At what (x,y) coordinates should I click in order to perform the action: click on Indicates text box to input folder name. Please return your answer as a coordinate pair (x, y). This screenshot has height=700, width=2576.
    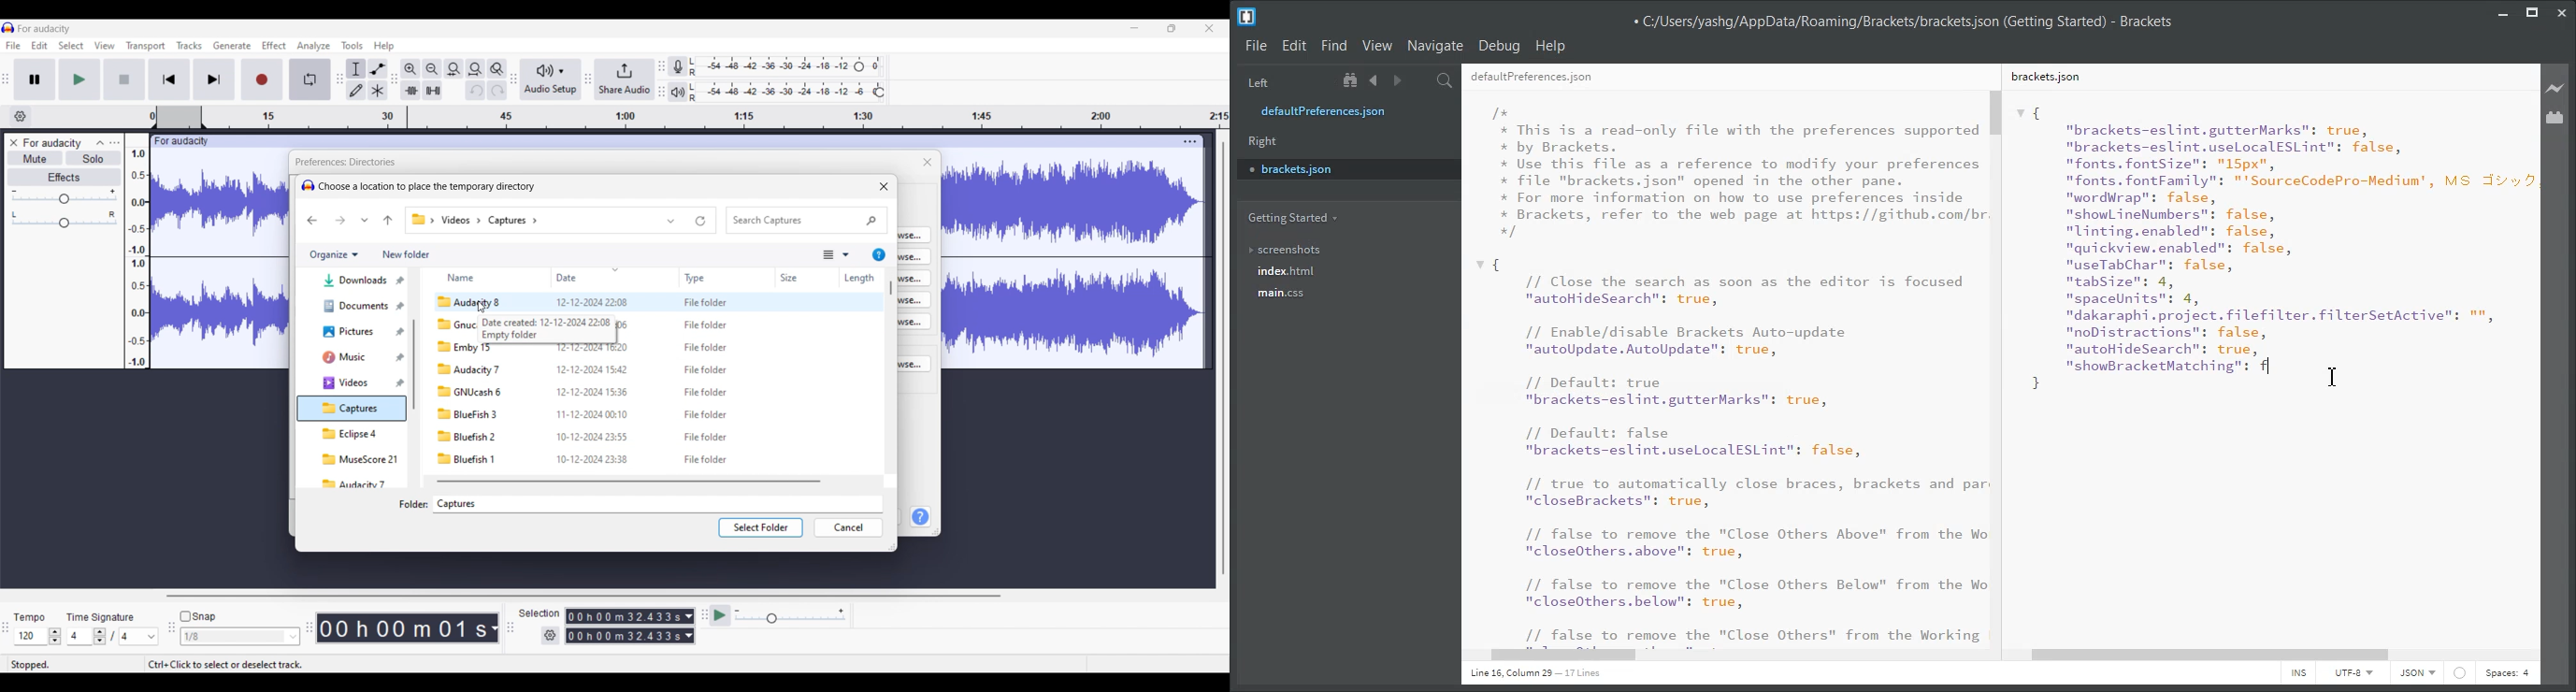
    Looking at the image, I should click on (413, 504).